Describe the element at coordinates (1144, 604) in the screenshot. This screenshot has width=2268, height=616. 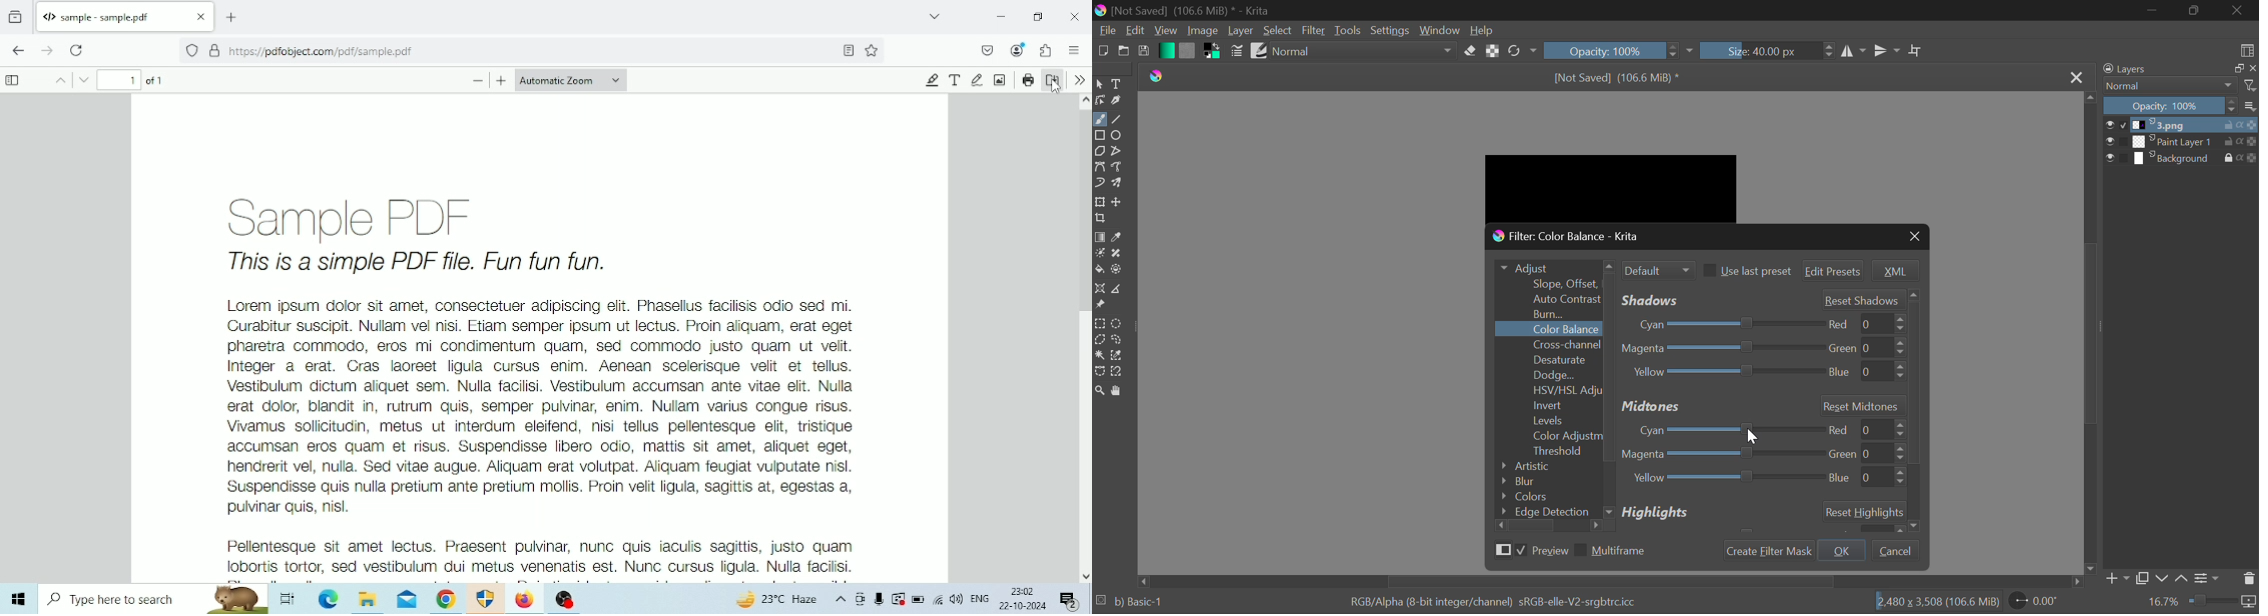
I see `b) Basic 1` at that location.